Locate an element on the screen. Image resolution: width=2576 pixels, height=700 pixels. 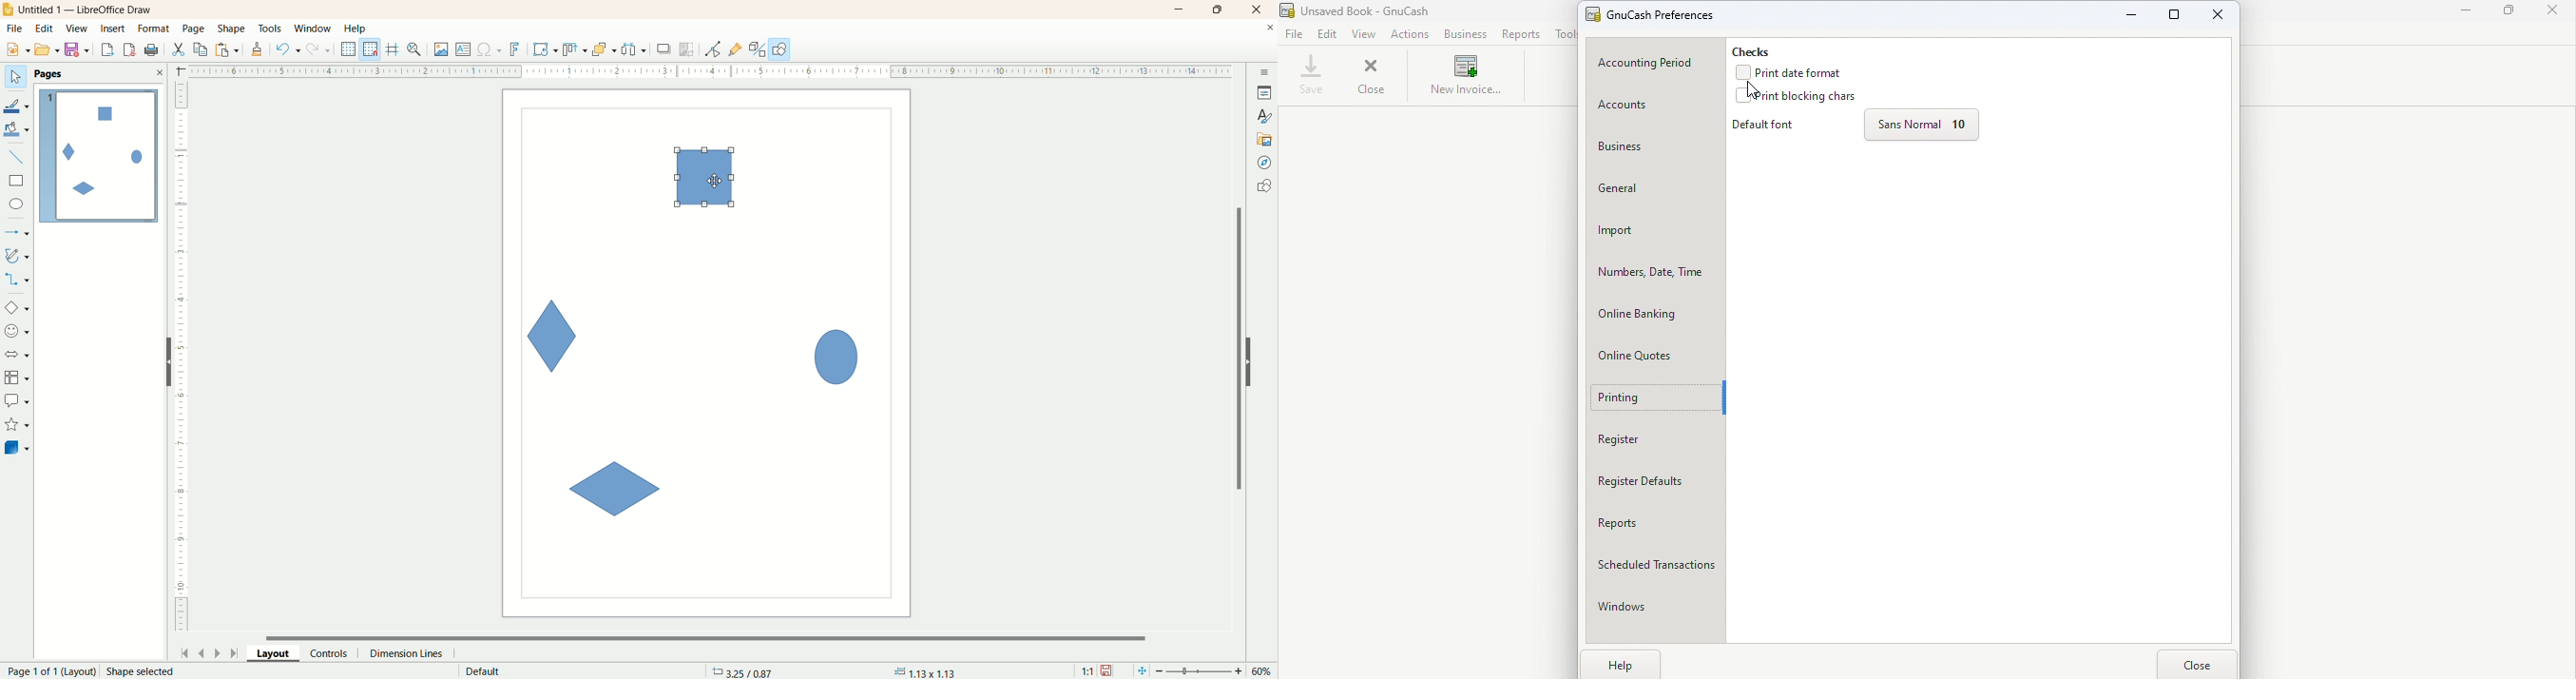
Shape selected is located at coordinates (141, 671).